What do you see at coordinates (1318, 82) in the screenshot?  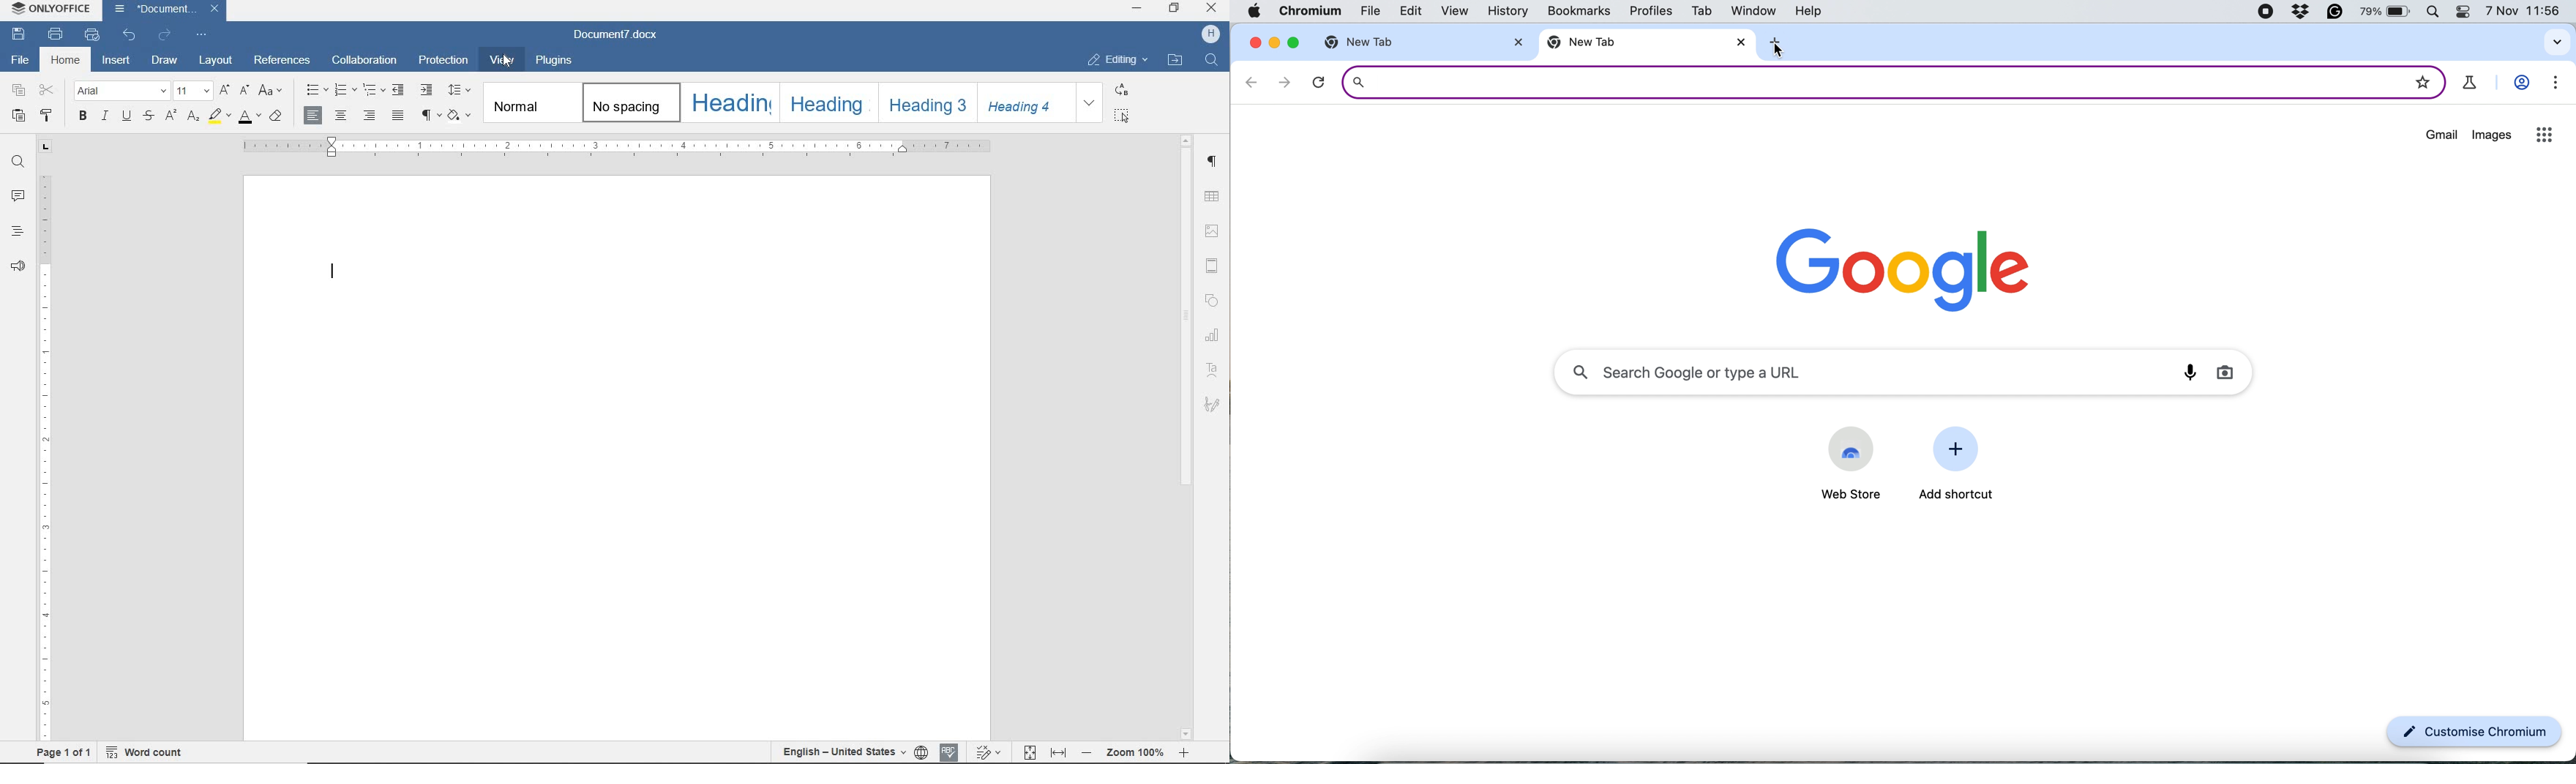 I see `refresh` at bounding box center [1318, 82].